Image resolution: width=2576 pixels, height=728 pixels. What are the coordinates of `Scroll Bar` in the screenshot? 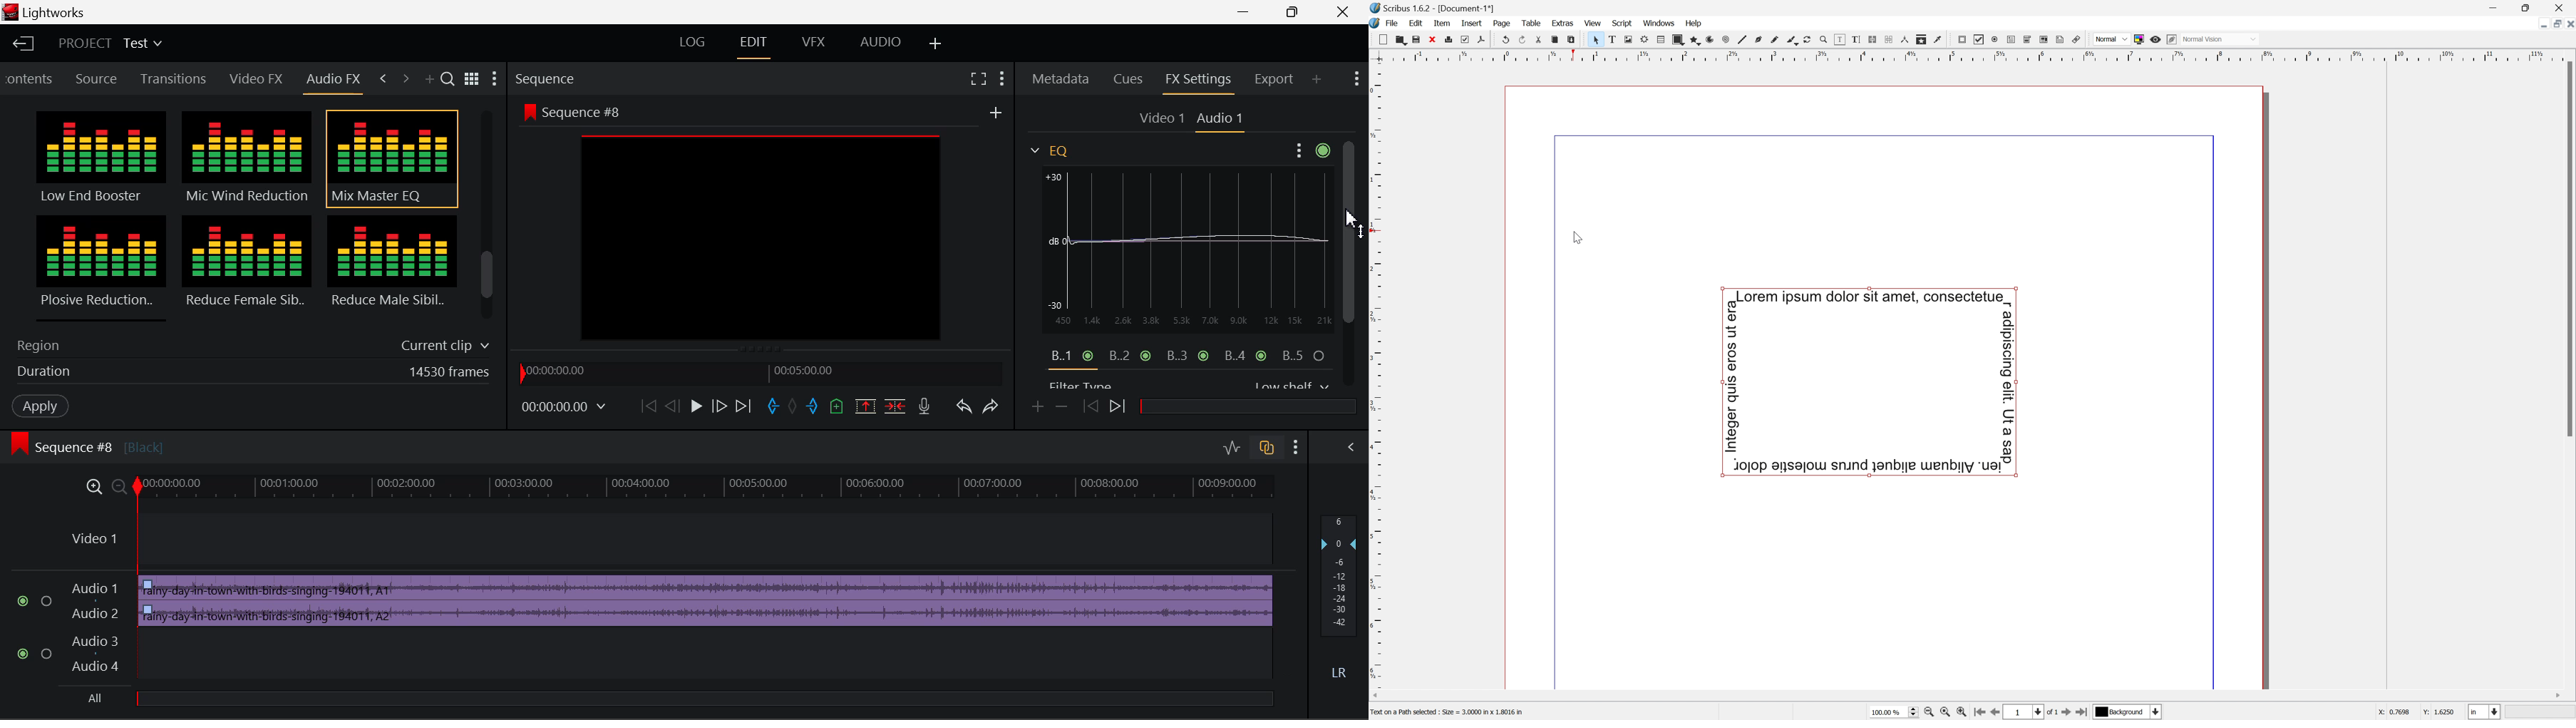 It's located at (488, 218).